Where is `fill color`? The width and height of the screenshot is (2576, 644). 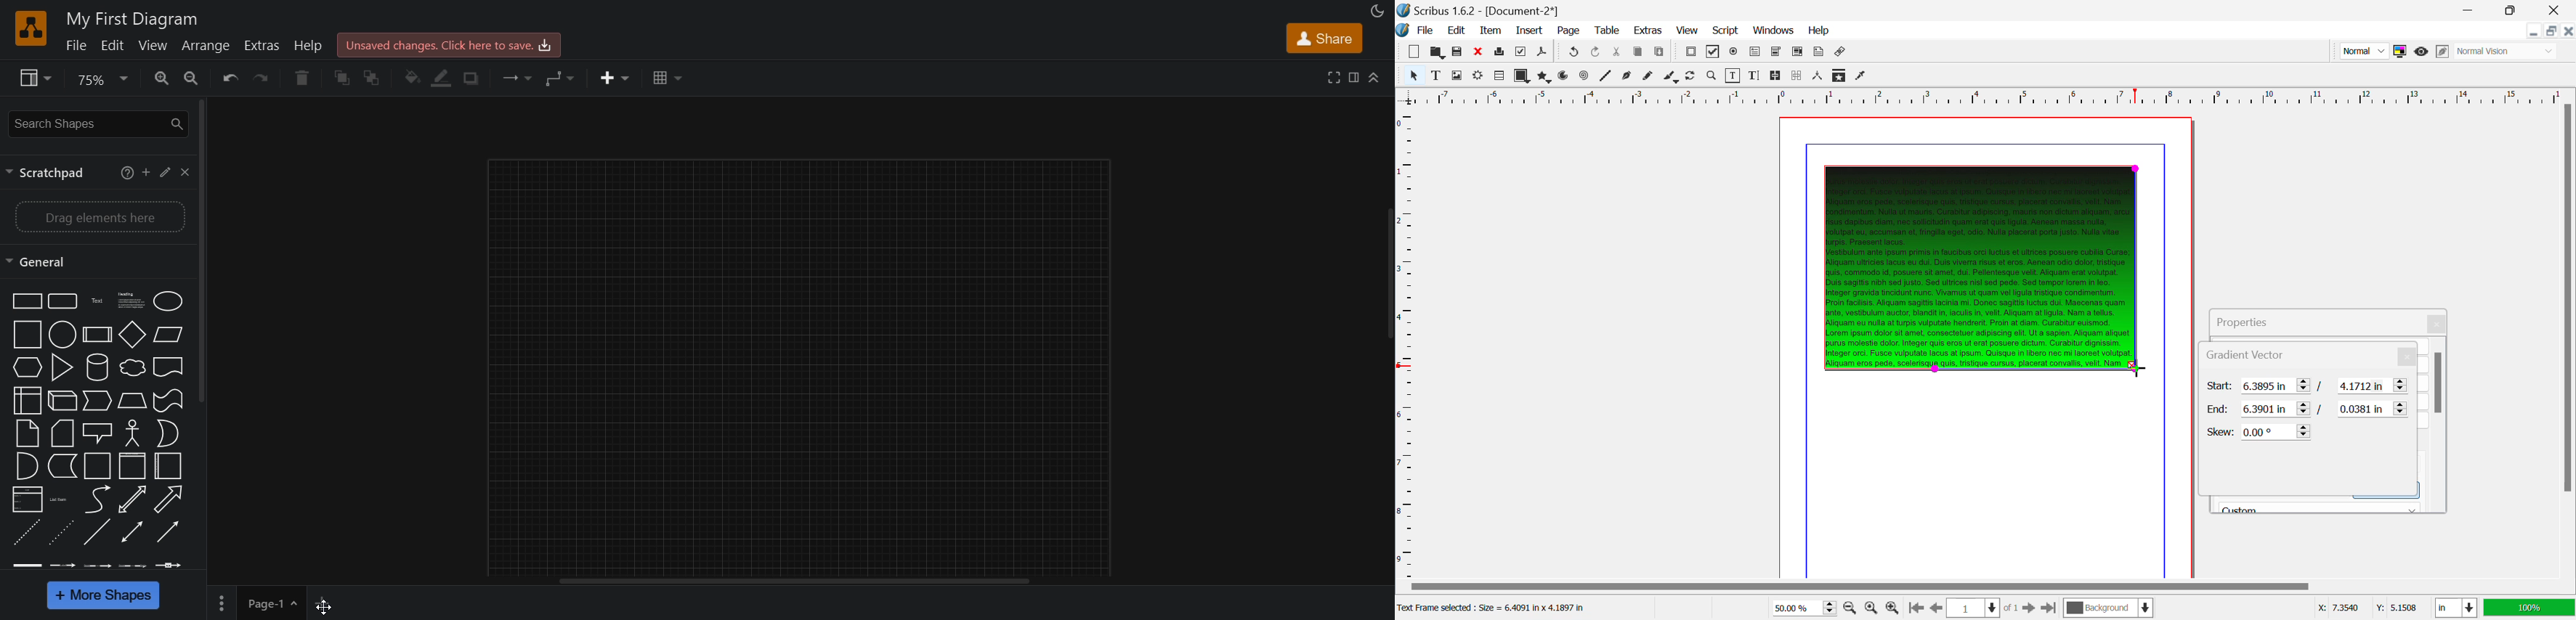 fill color is located at coordinates (445, 79).